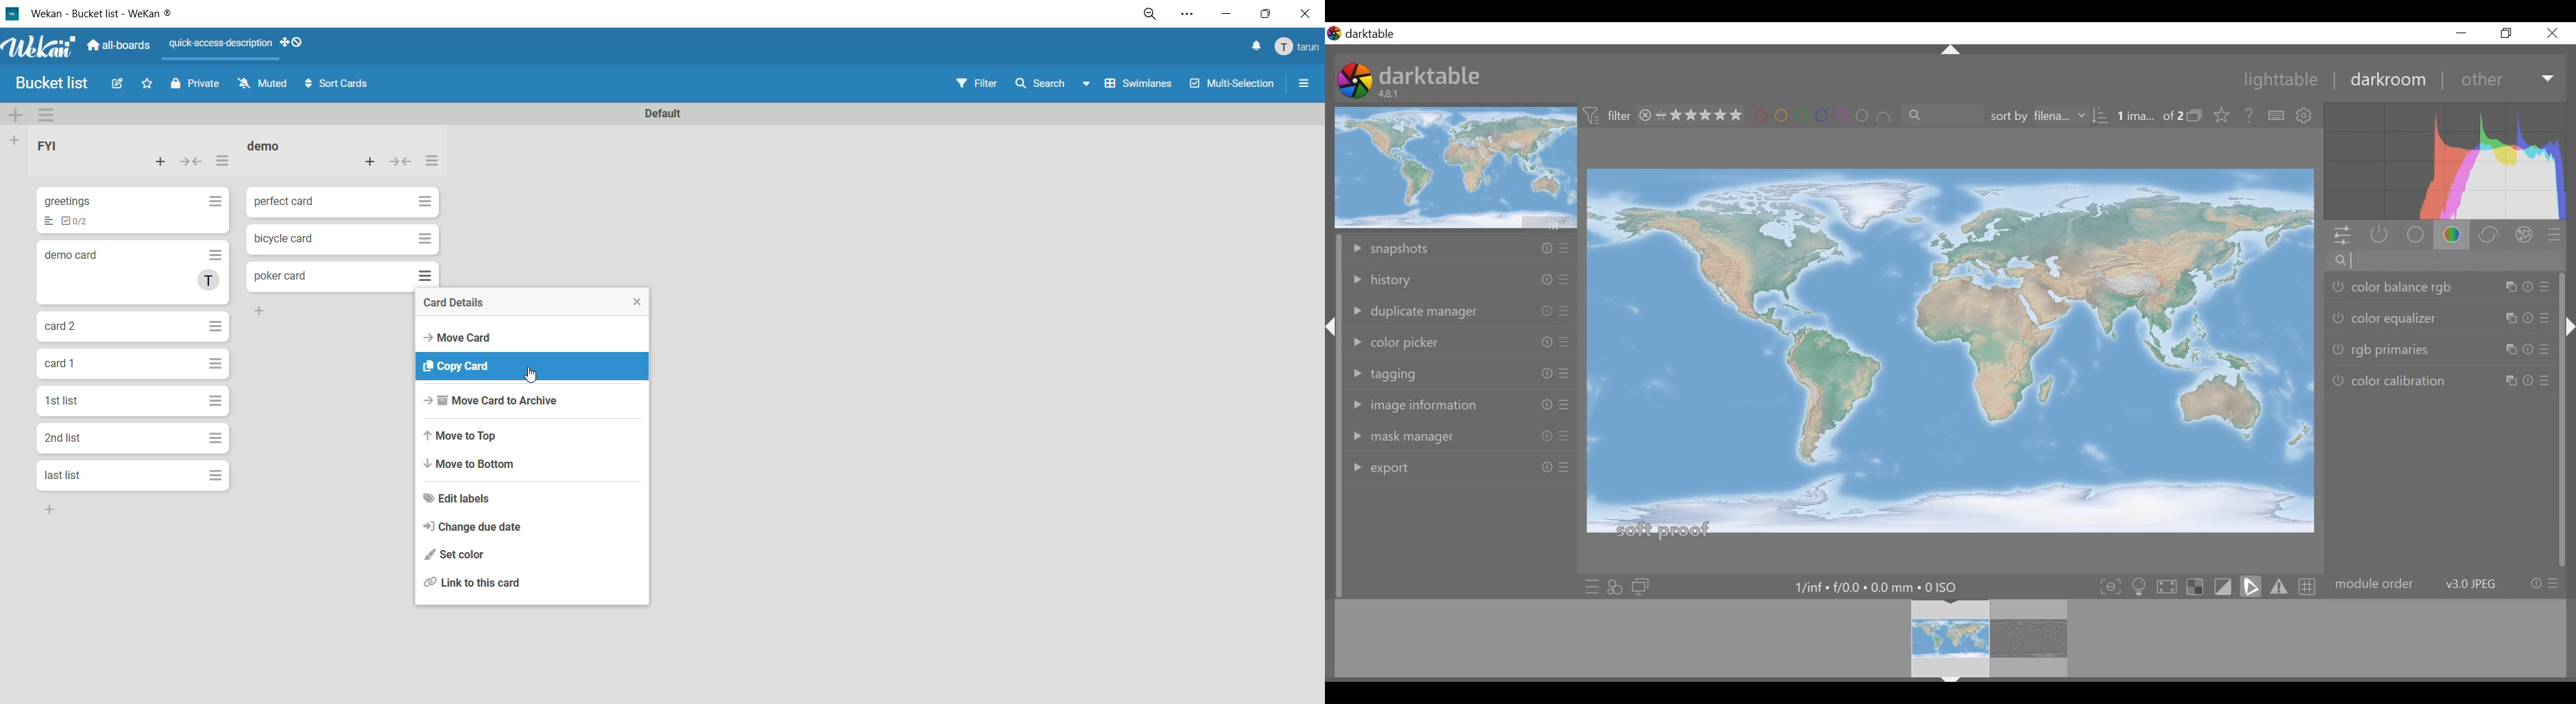 The image size is (2576, 728). What do you see at coordinates (213, 257) in the screenshot?
I see `Hamburger` at bounding box center [213, 257].